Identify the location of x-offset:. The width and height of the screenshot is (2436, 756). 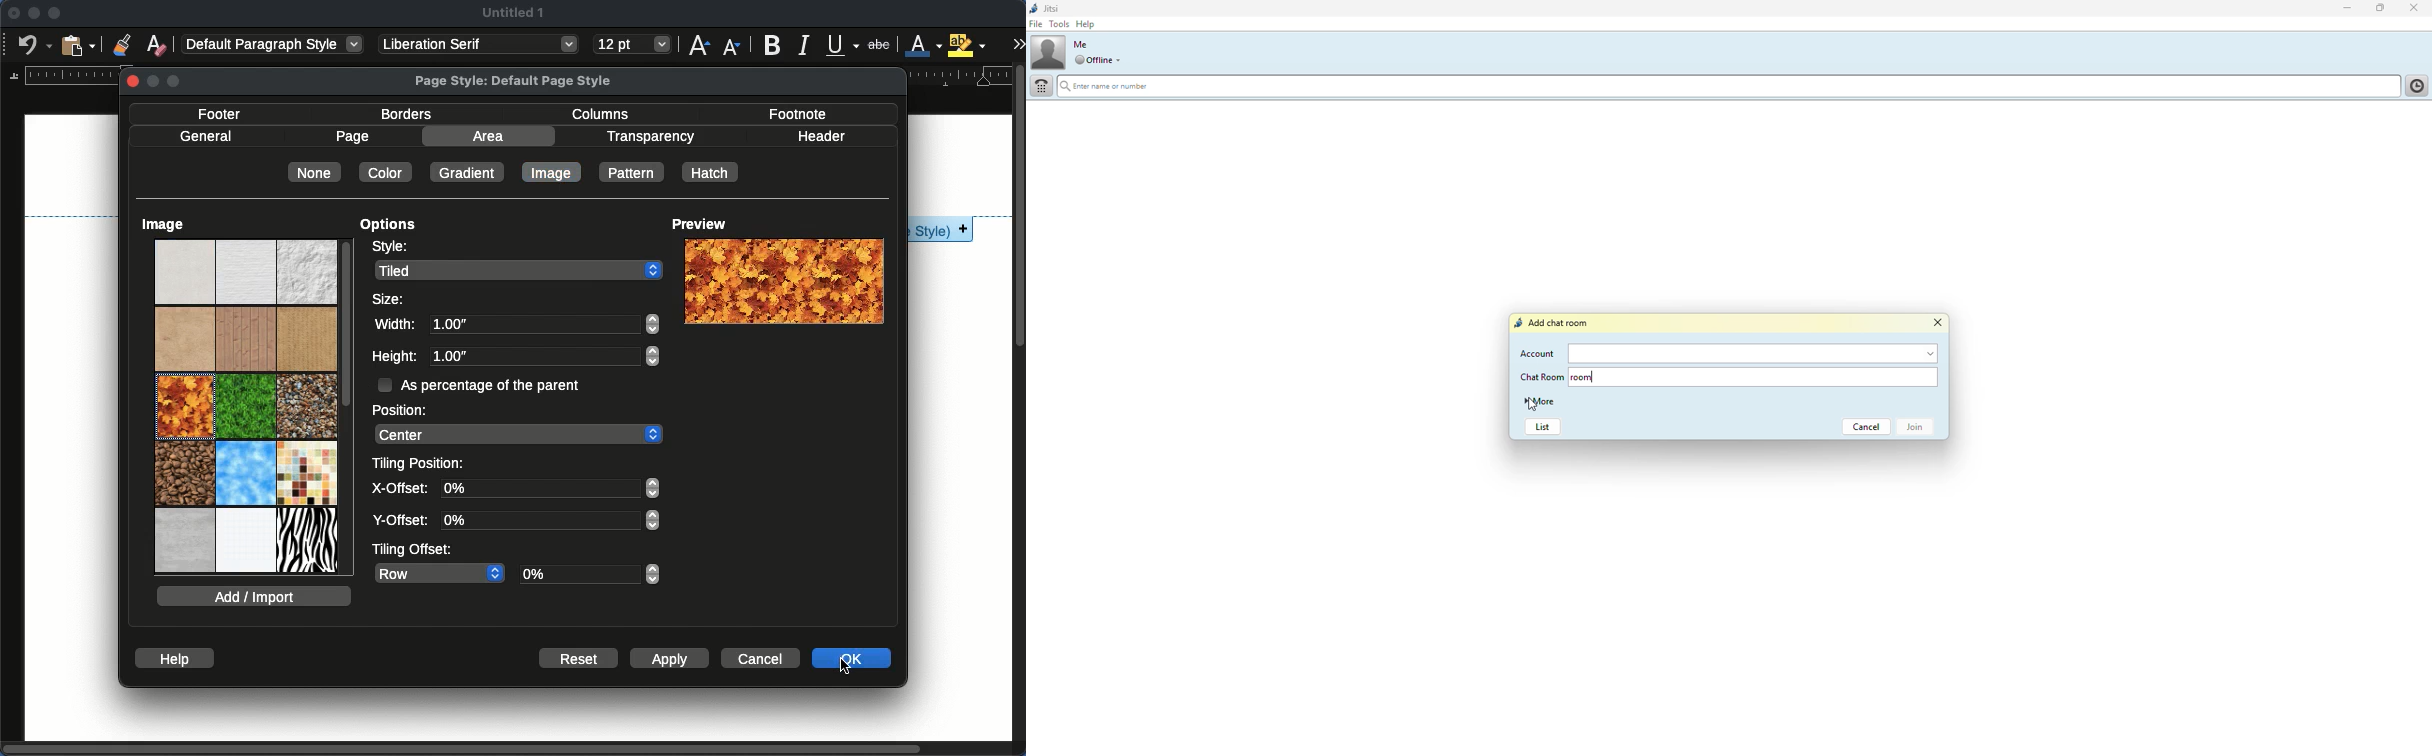
(402, 490).